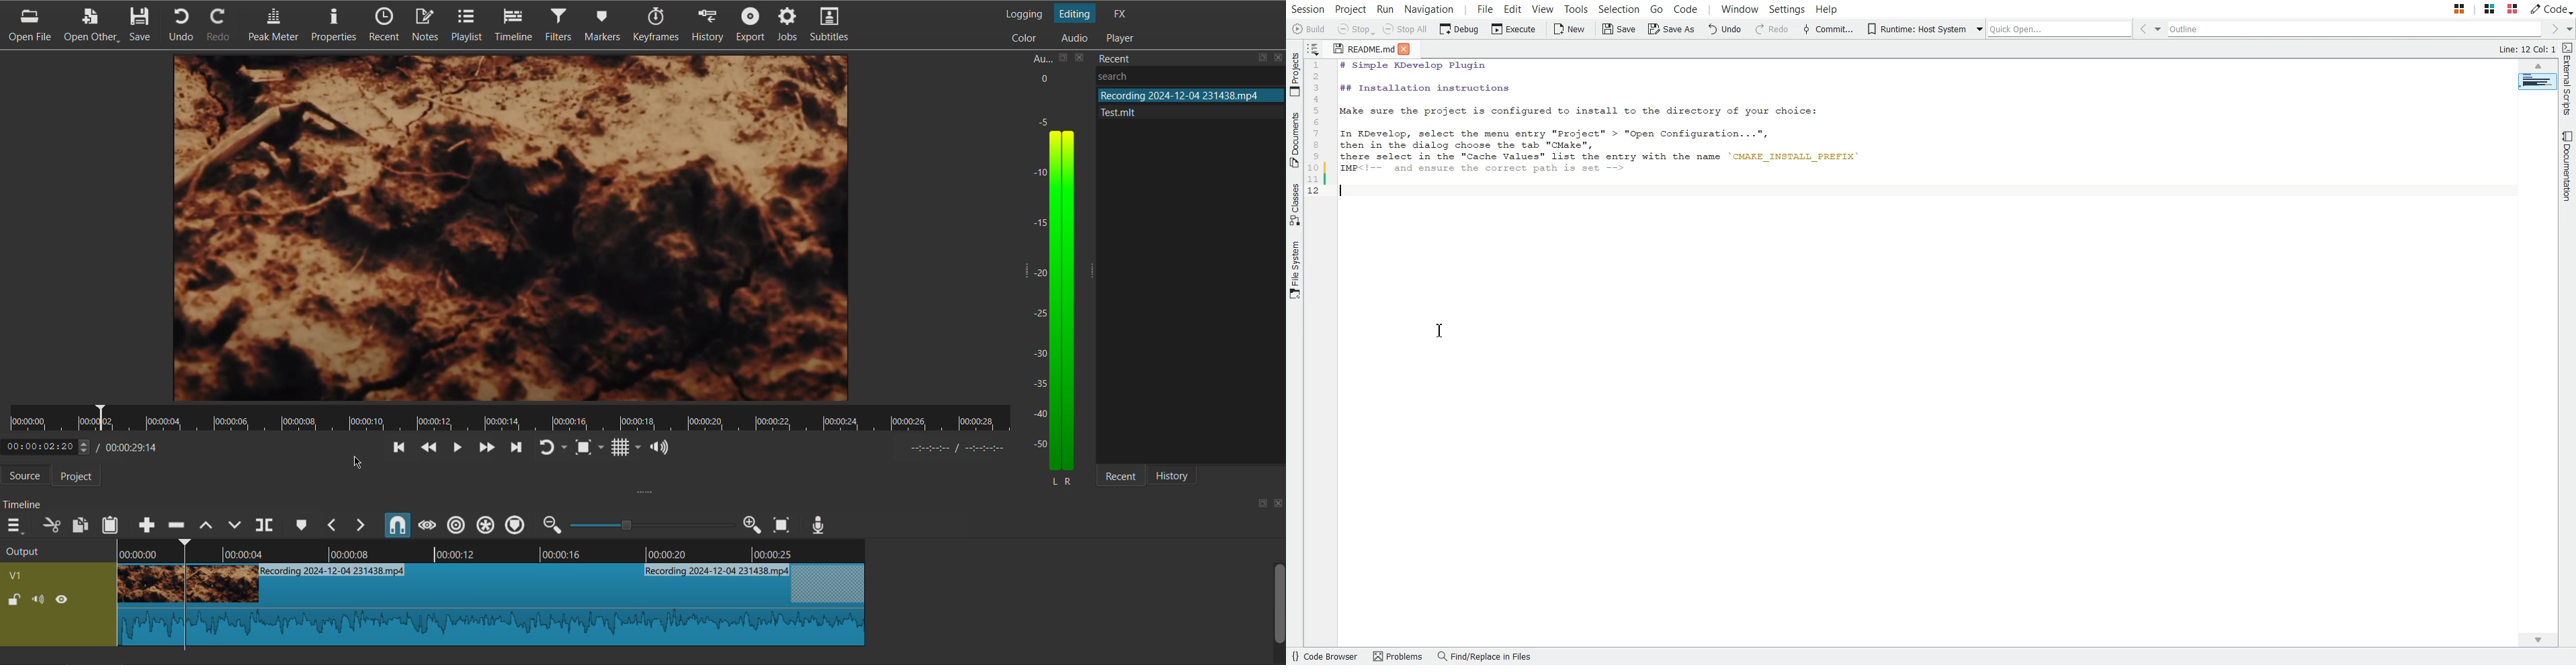  What do you see at coordinates (1295, 271) in the screenshot?
I see `File System` at bounding box center [1295, 271].